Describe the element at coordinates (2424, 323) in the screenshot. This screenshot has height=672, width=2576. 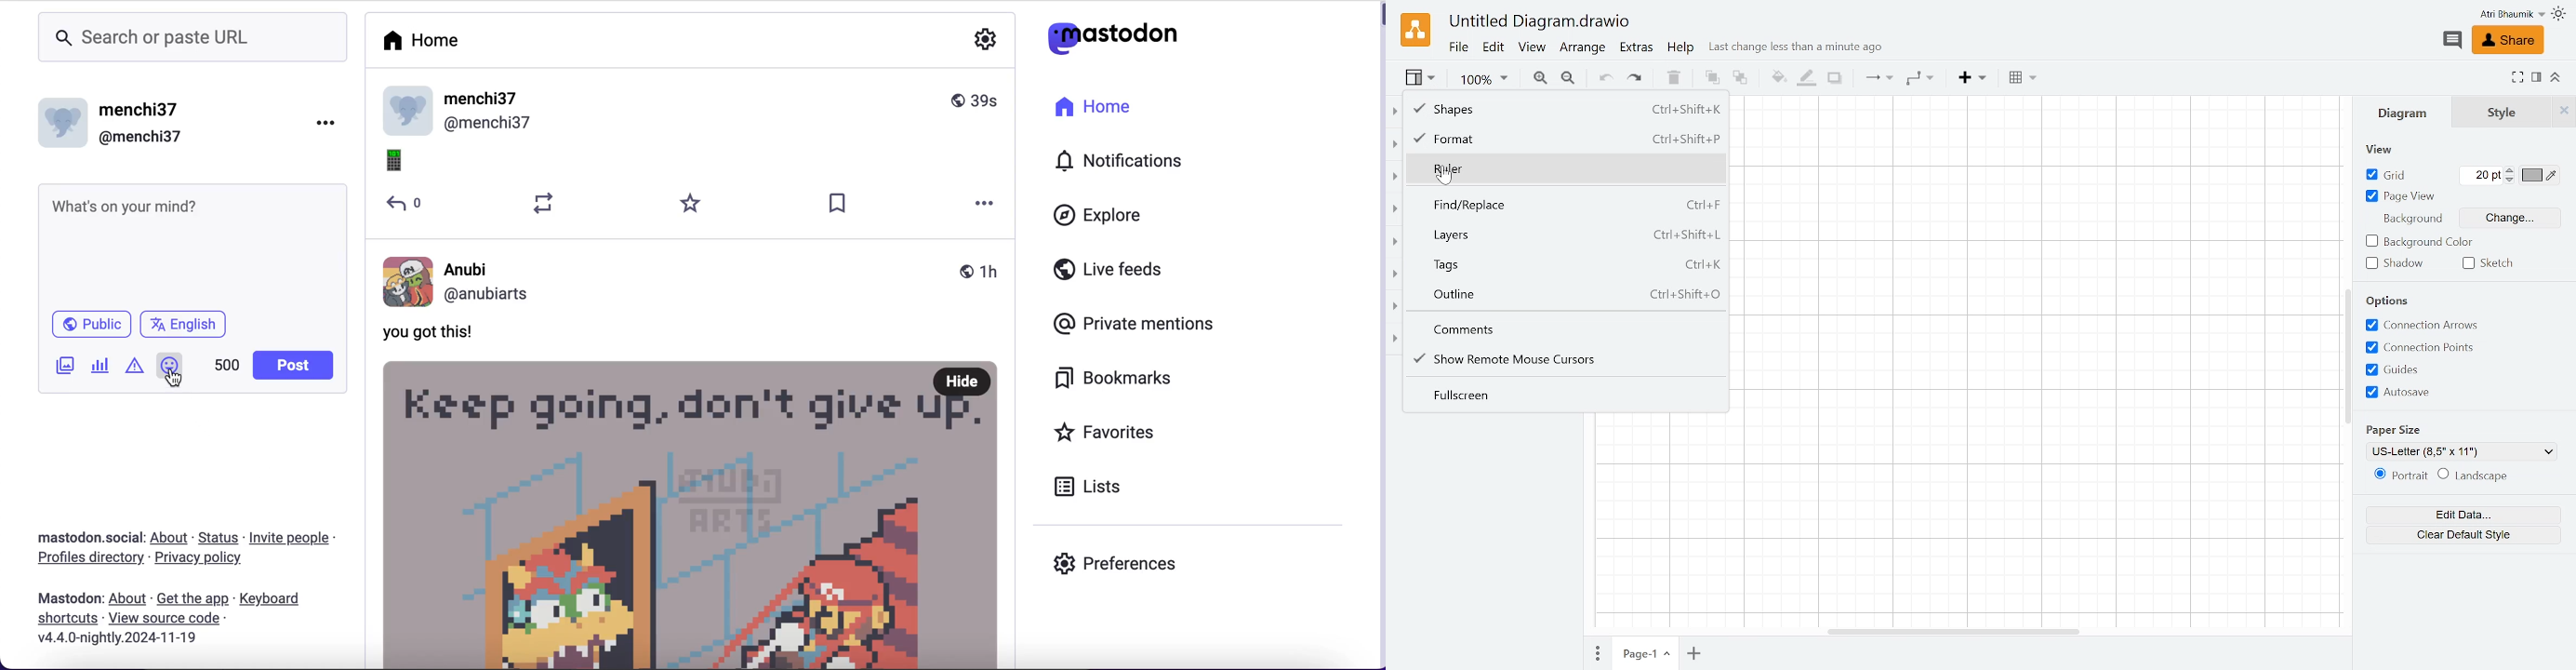
I see `Connection arrows` at that location.